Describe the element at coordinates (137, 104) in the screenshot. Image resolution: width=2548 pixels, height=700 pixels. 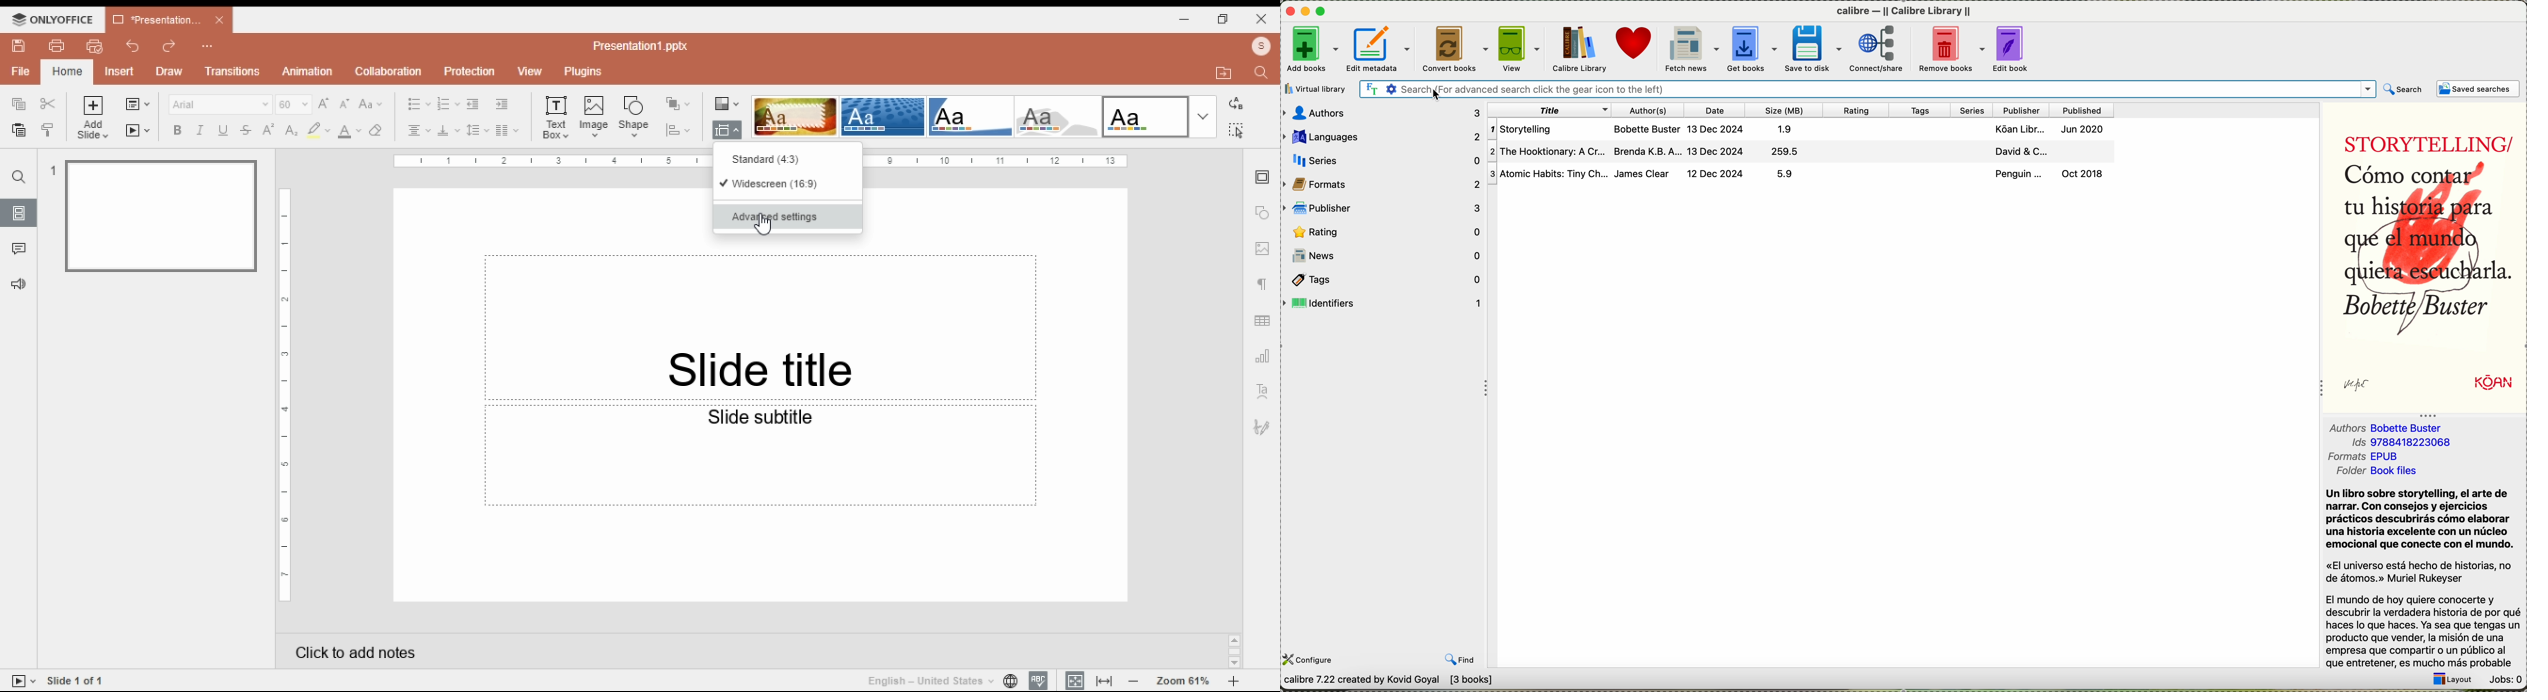
I see `change slide layout` at that location.